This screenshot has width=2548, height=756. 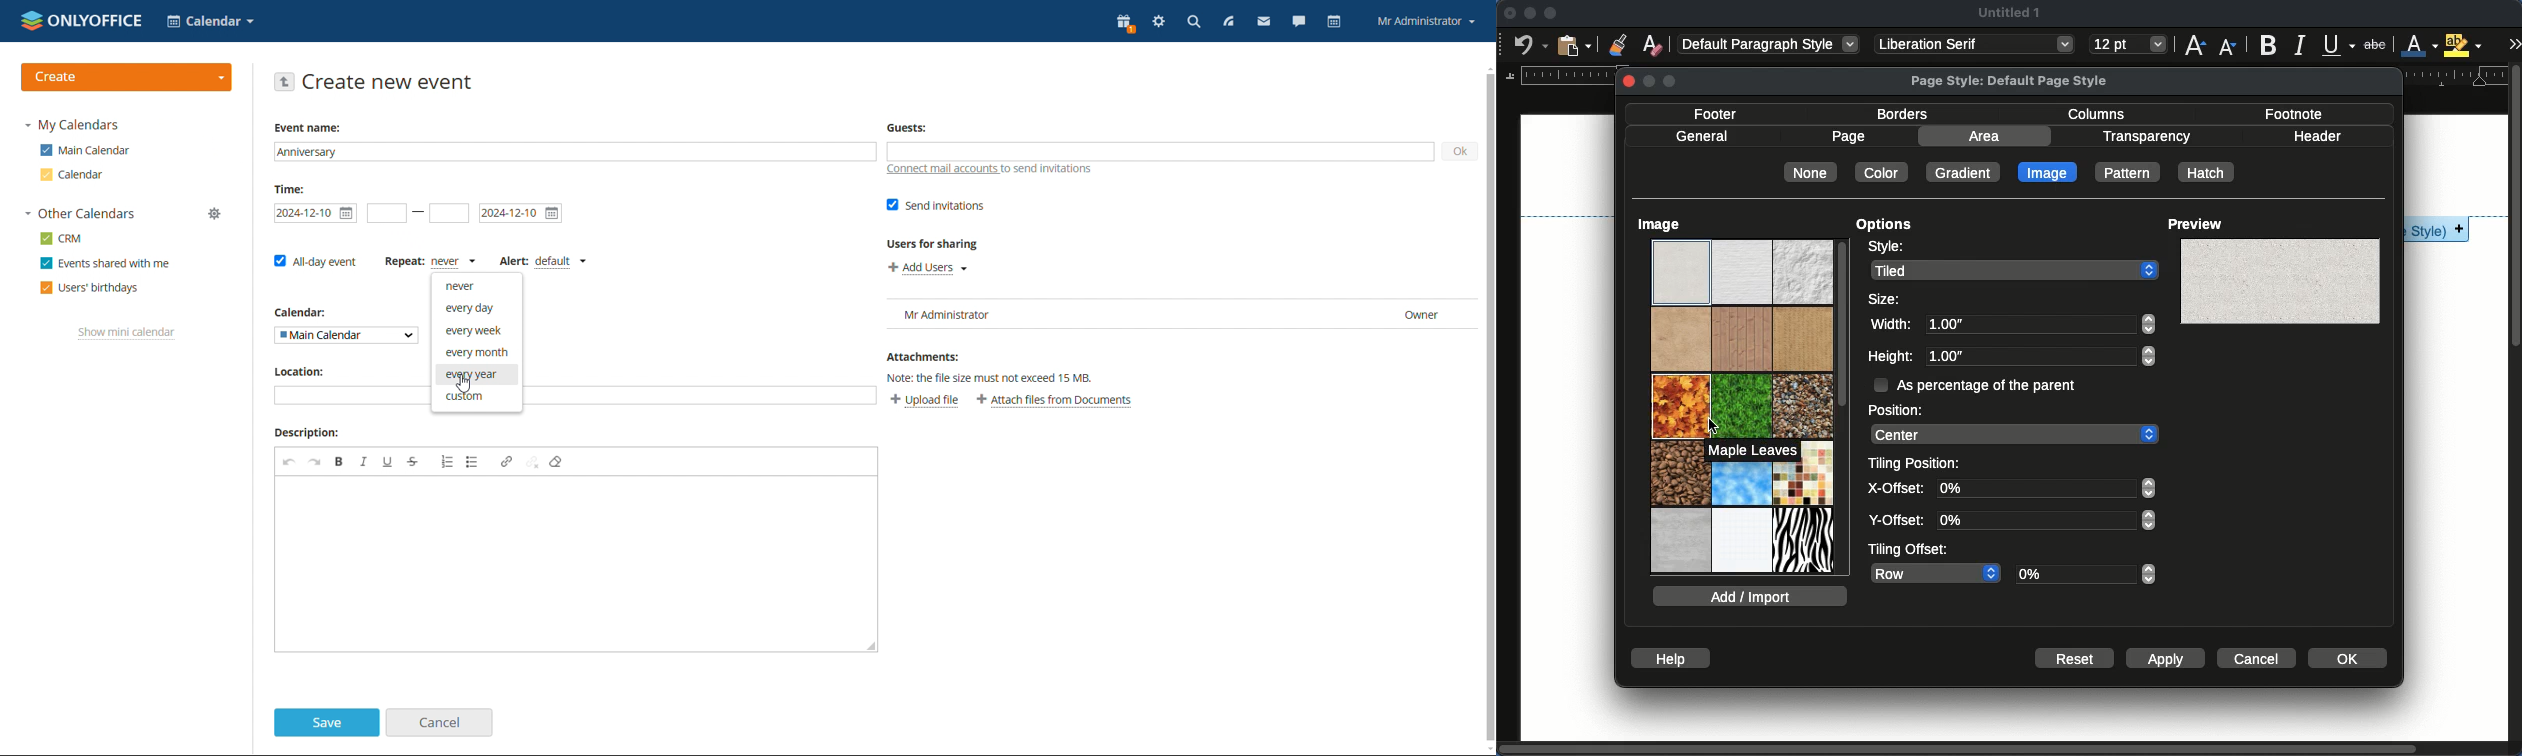 What do you see at coordinates (475, 331) in the screenshot?
I see `every week` at bounding box center [475, 331].